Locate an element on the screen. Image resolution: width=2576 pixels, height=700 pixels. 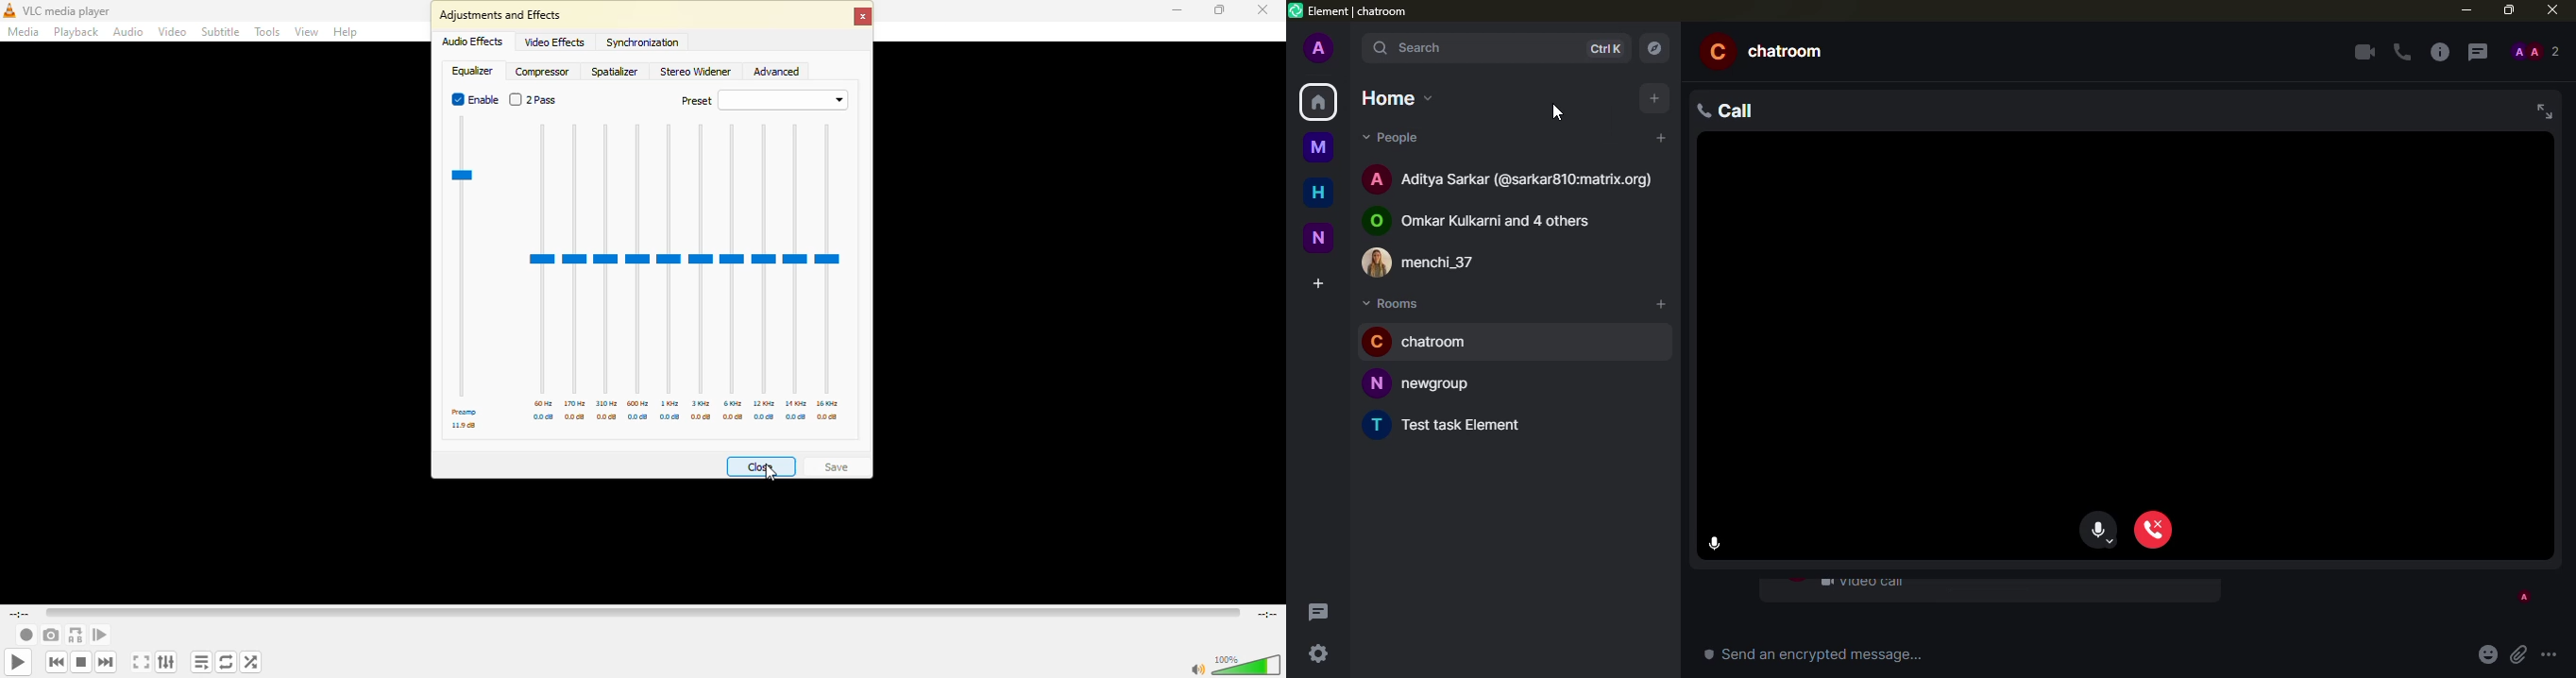
toggle the video in fullscreen is located at coordinates (140, 663).